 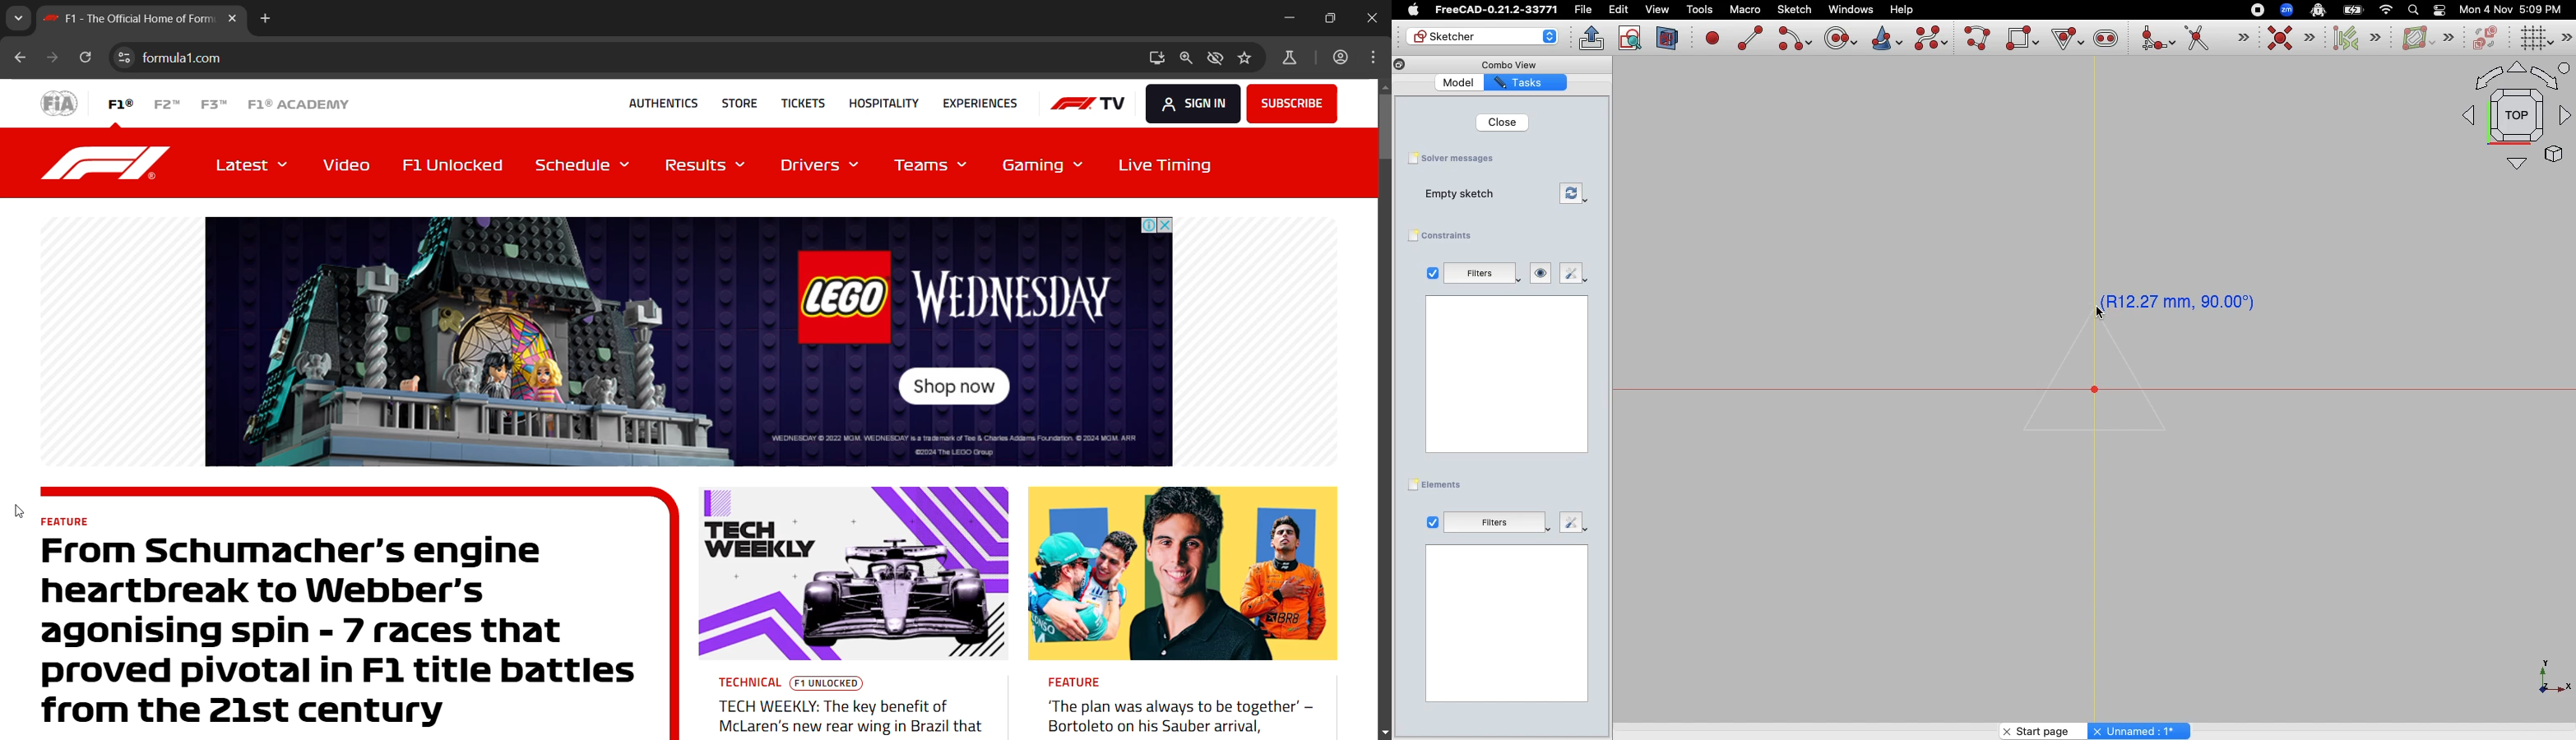 What do you see at coordinates (1794, 39) in the screenshot?
I see `Create arc` at bounding box center [1794, 39].